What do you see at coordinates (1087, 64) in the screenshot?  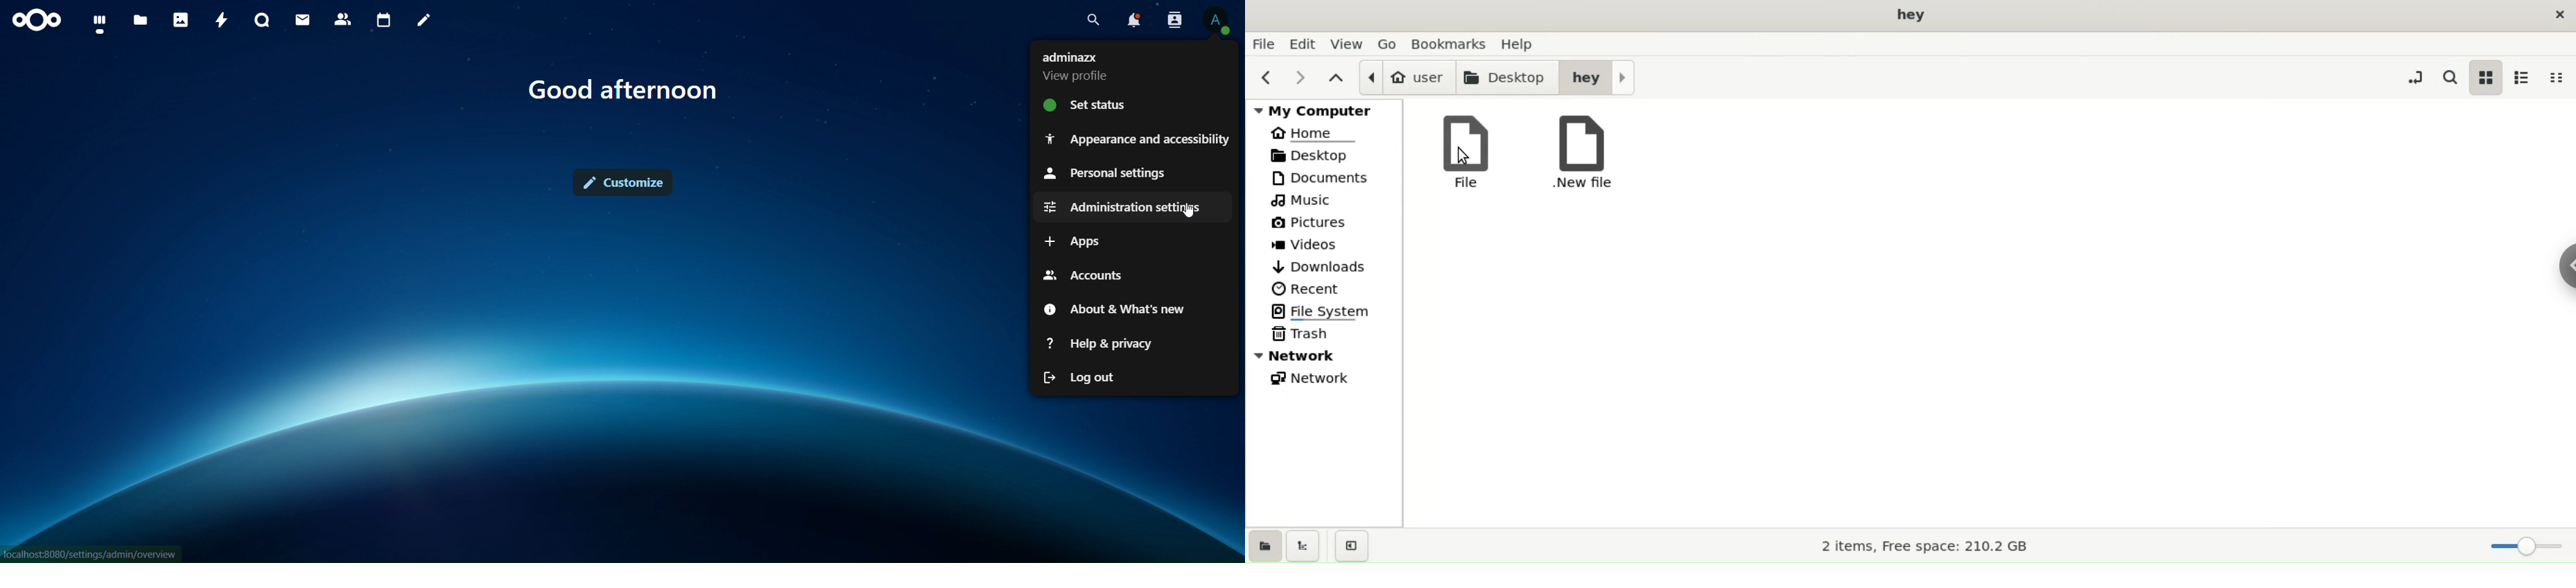 I see `view profile` at bounding box center [1087, 64].